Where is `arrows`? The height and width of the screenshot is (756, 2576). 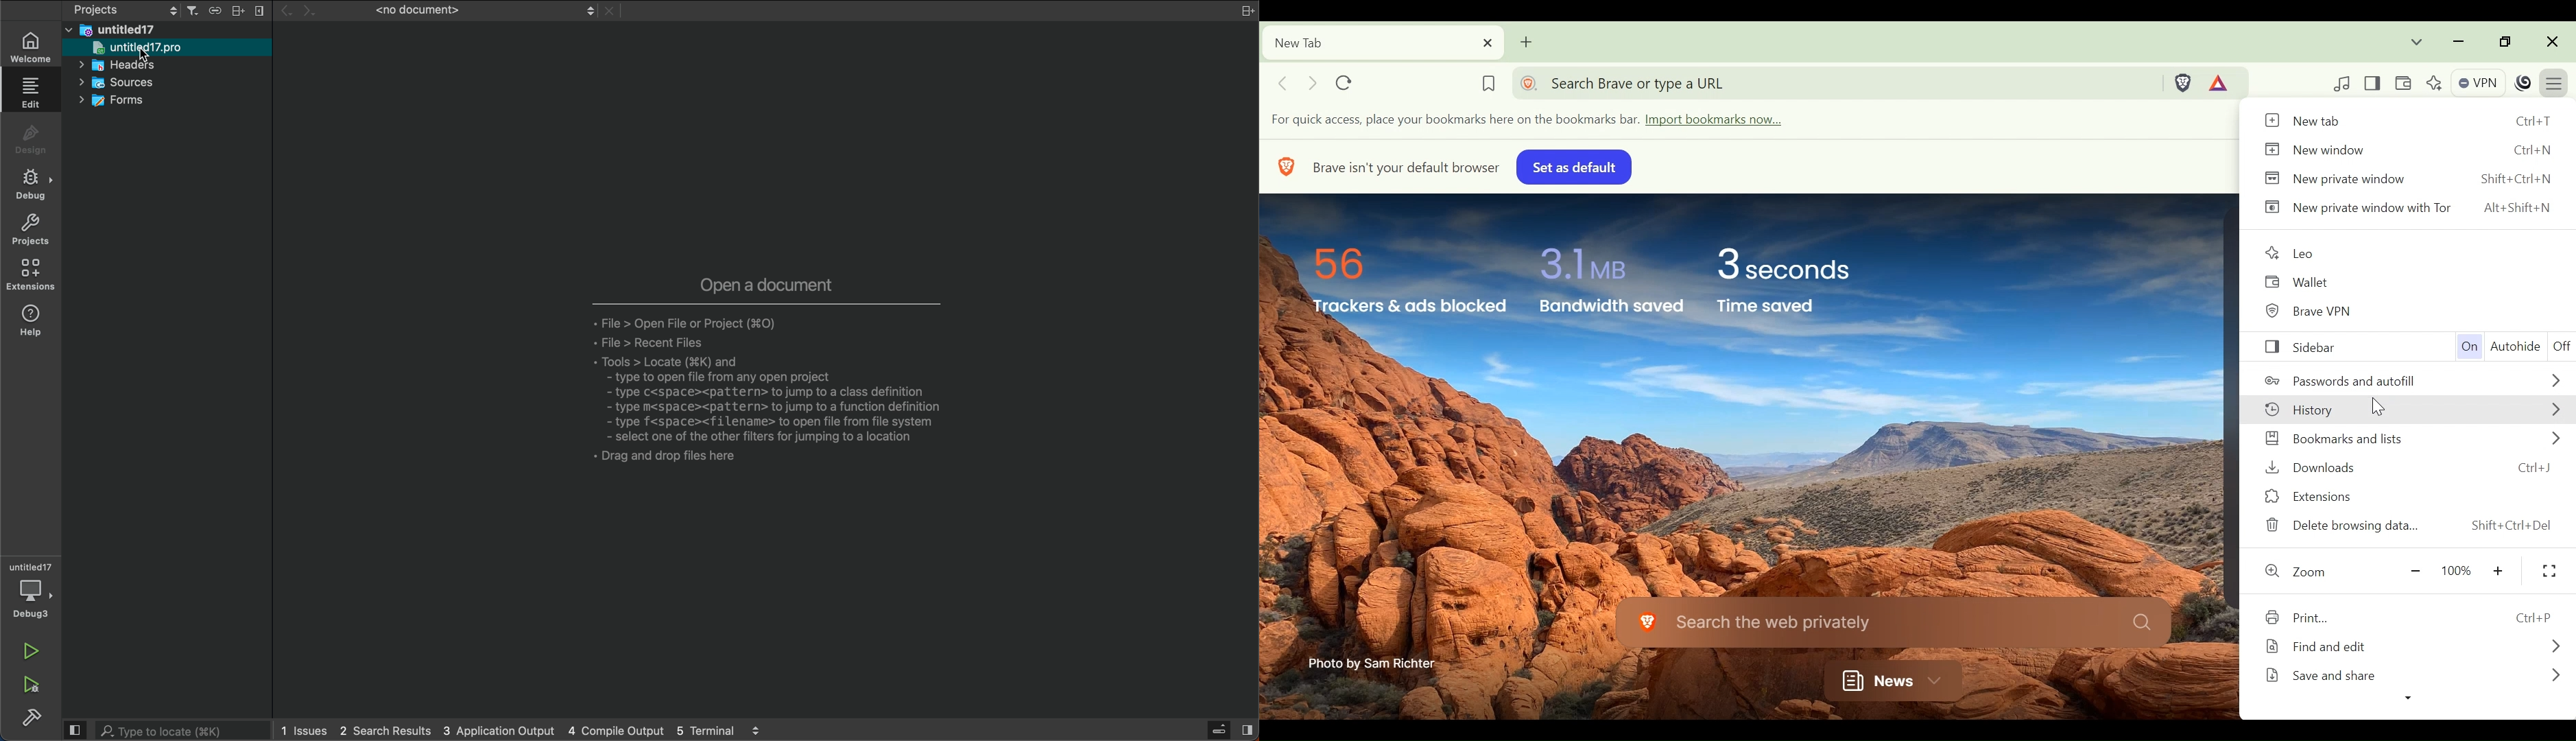 arrows is located at coordinates (303, 11).